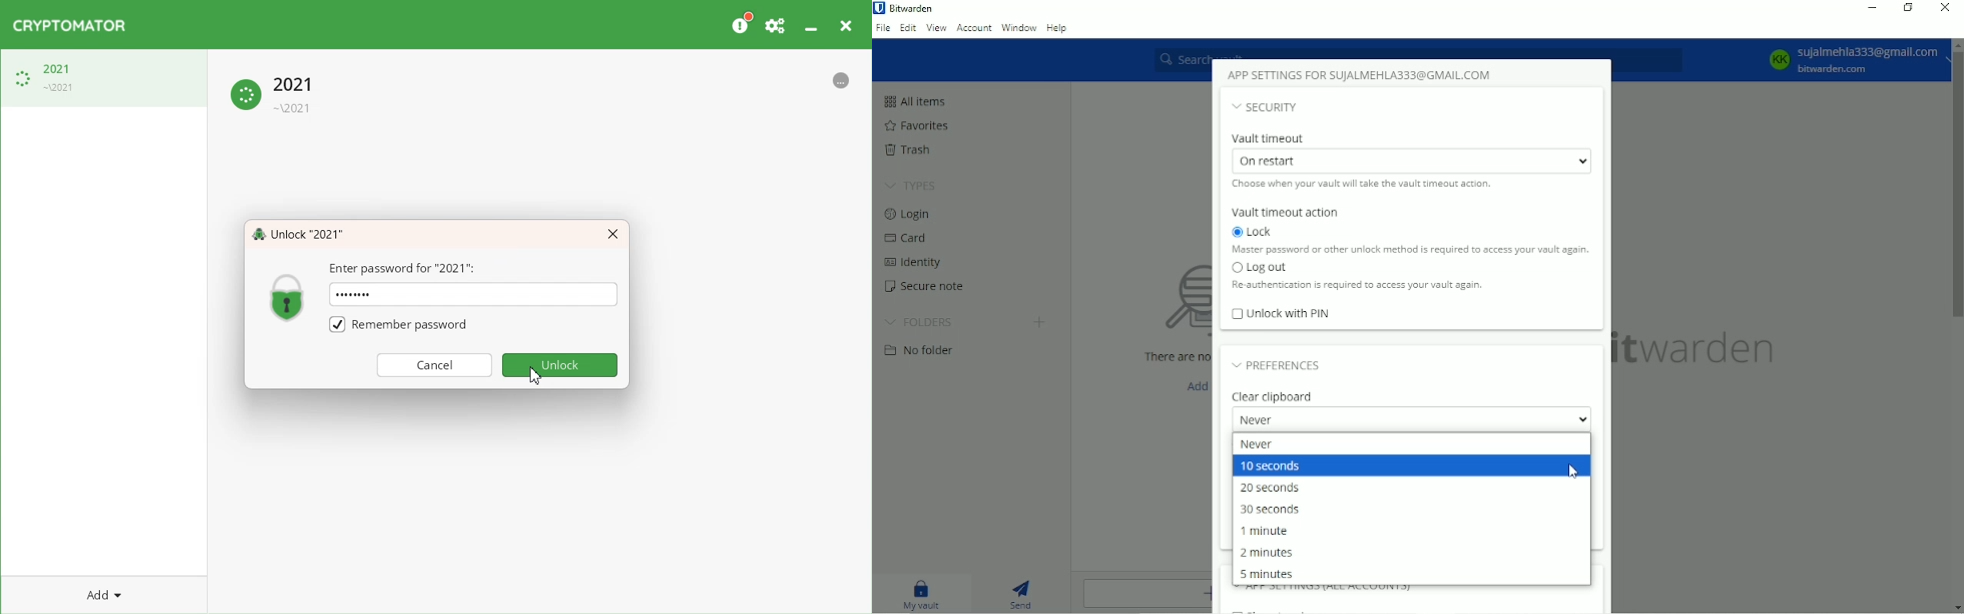 This screenshot has height=616, width=1988. What do you see at coordinates (1854, 60) in the screenshot?
I see `KK Sujalmehla333@gmail.com      bitwarden.com` at bounding box center [1854, 60].